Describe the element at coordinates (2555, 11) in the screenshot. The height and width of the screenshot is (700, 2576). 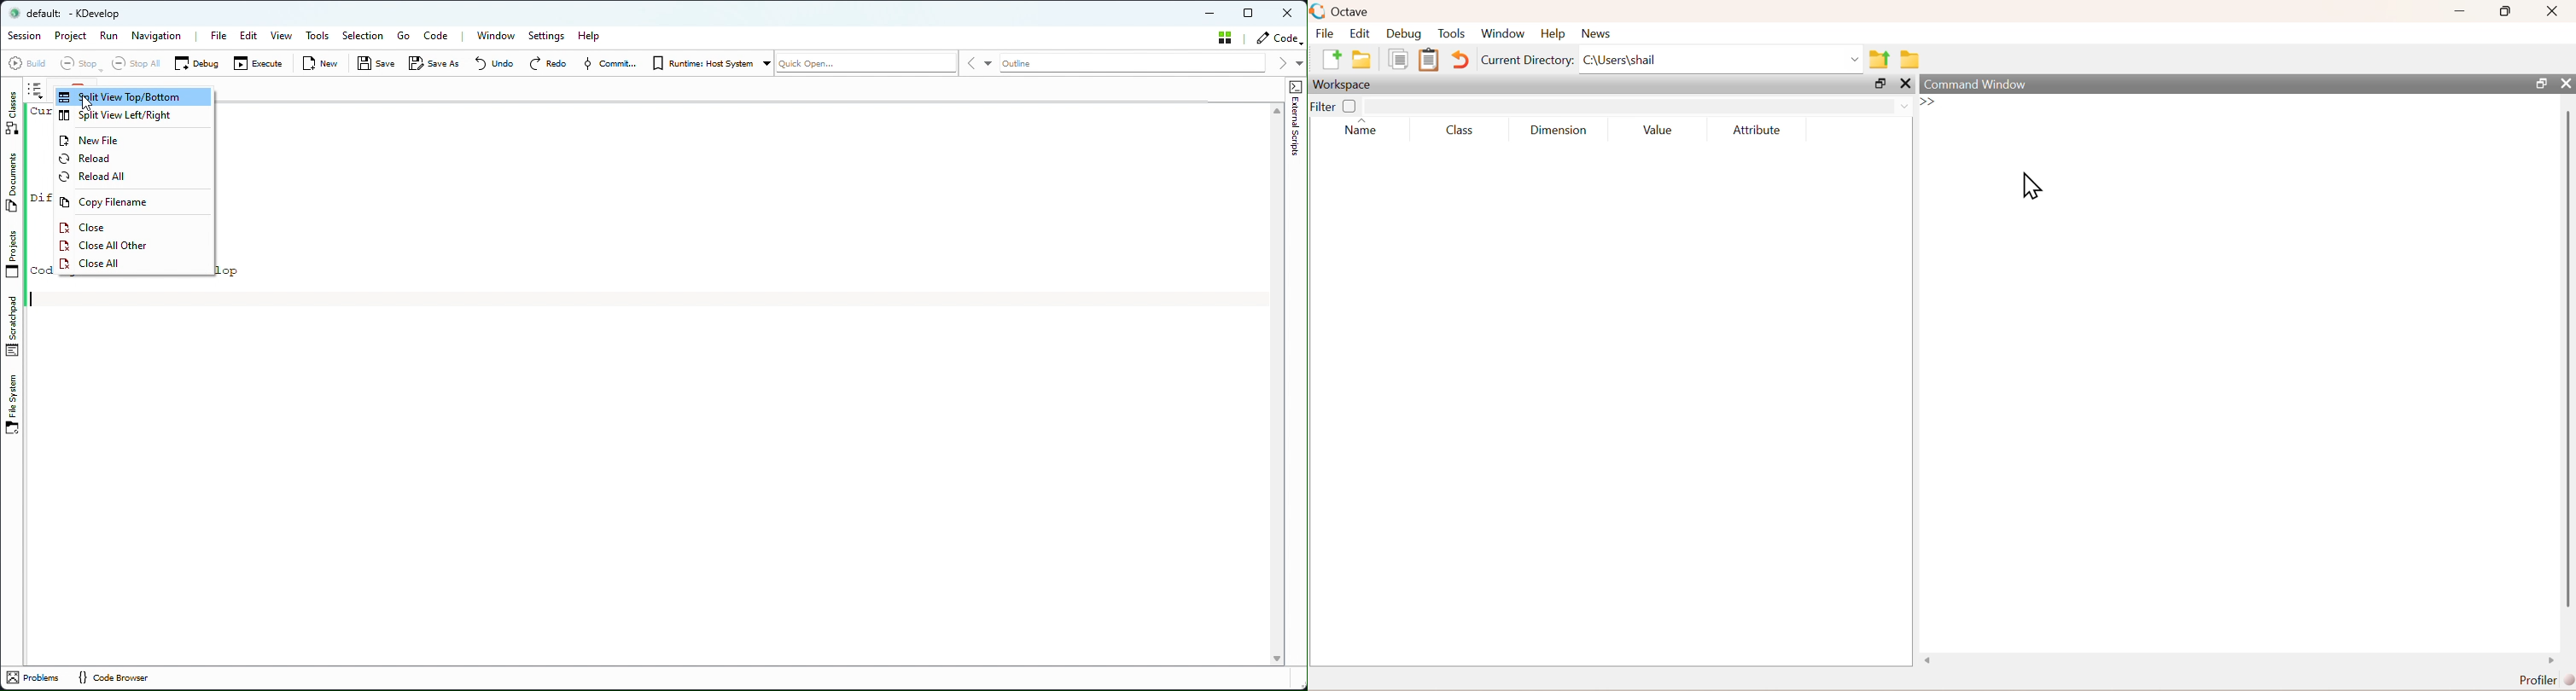
I see `close` at that location.